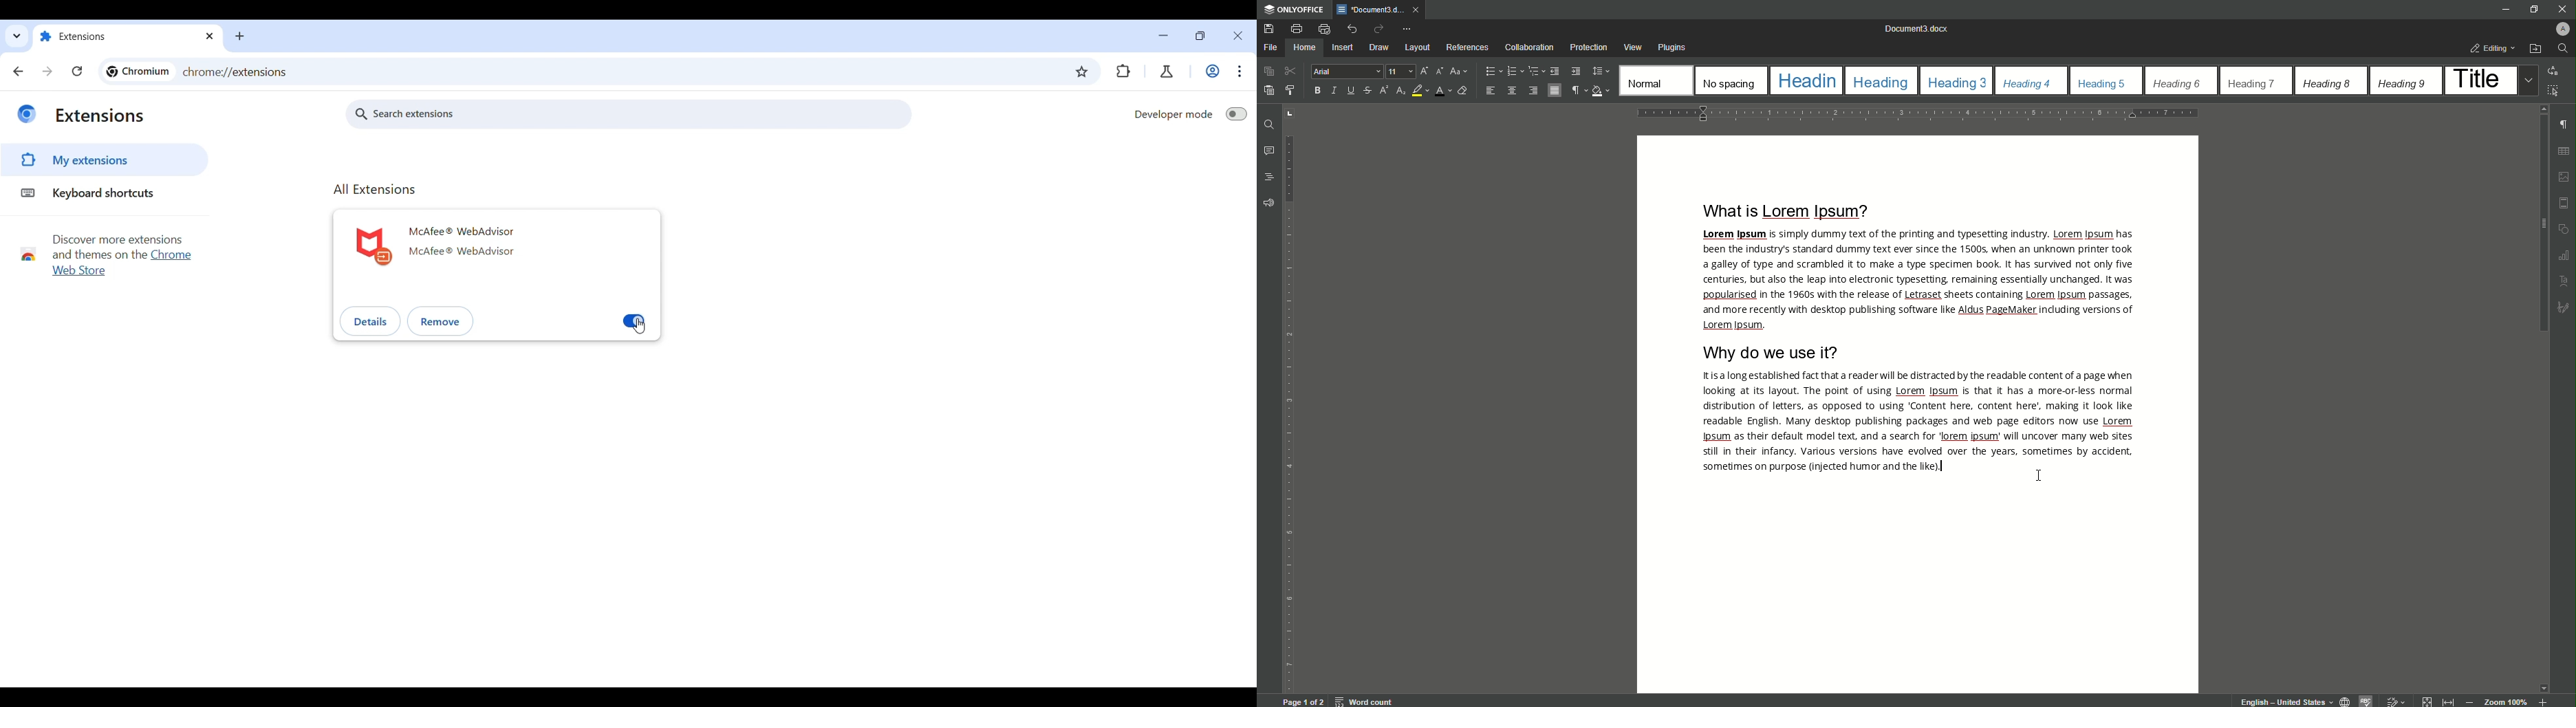 The image size is (2576, 728). What do you see at coordinates (2328, 82) in the screenshot?
I see `Heading 8` at bounding box center [2328, 82].